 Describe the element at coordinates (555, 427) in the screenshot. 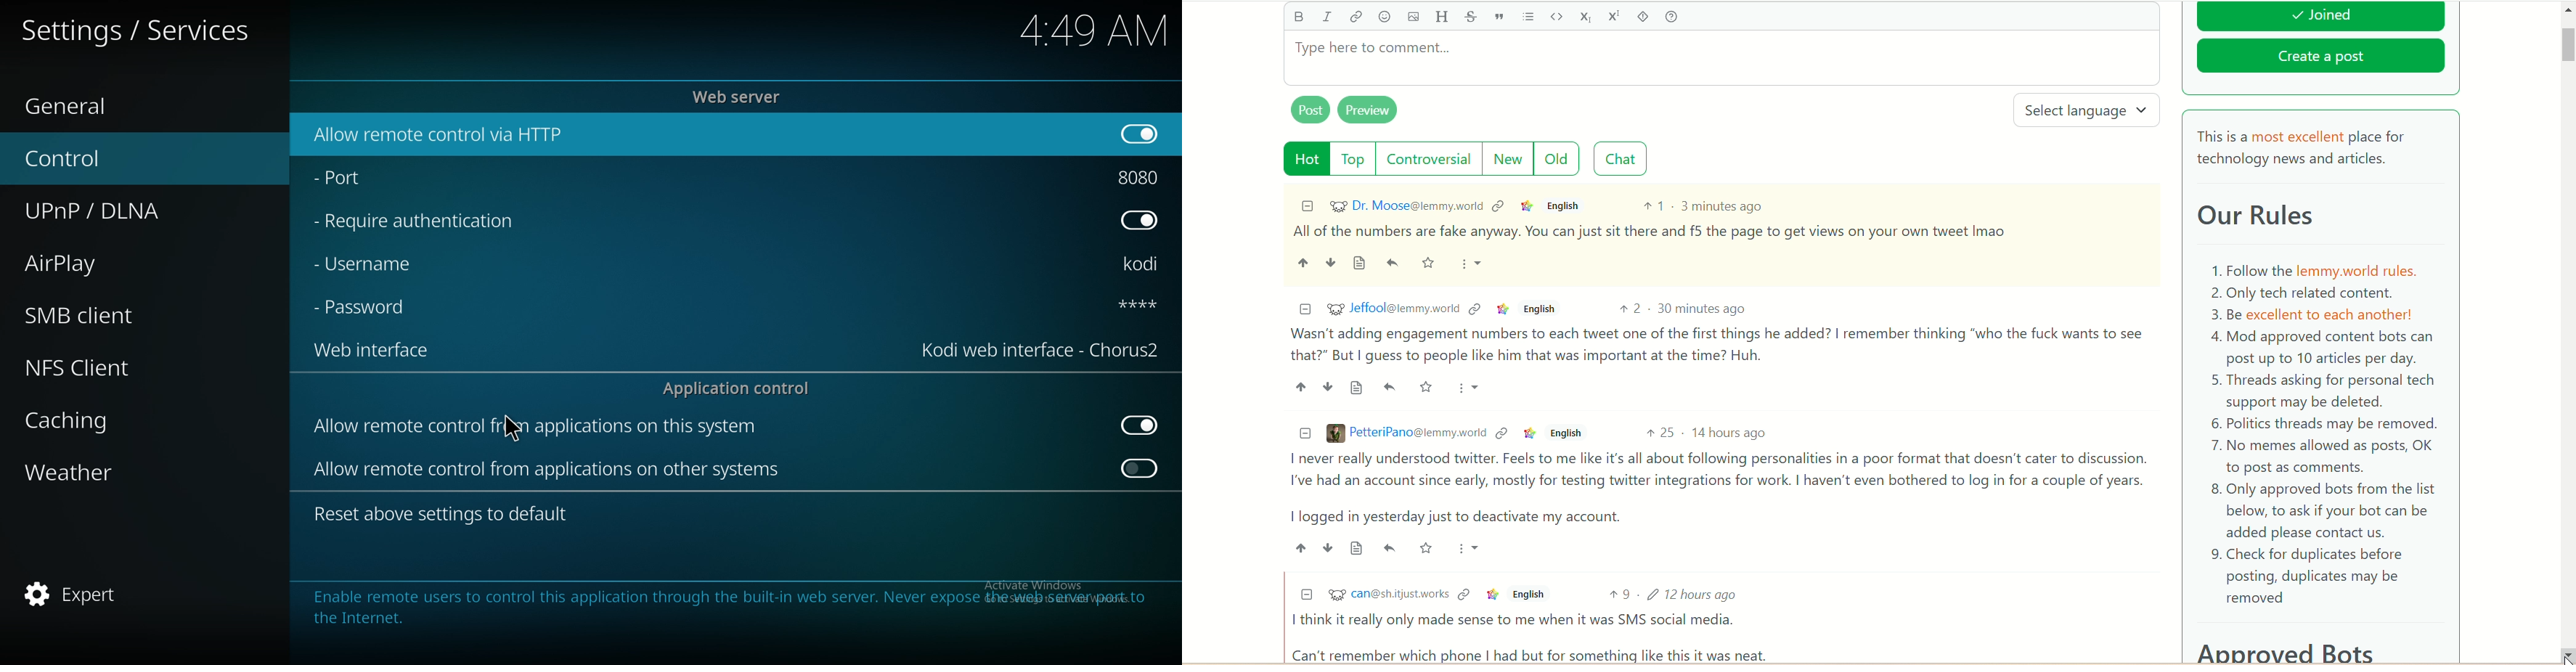

I see `allow remote control from apps on this system` at that location.